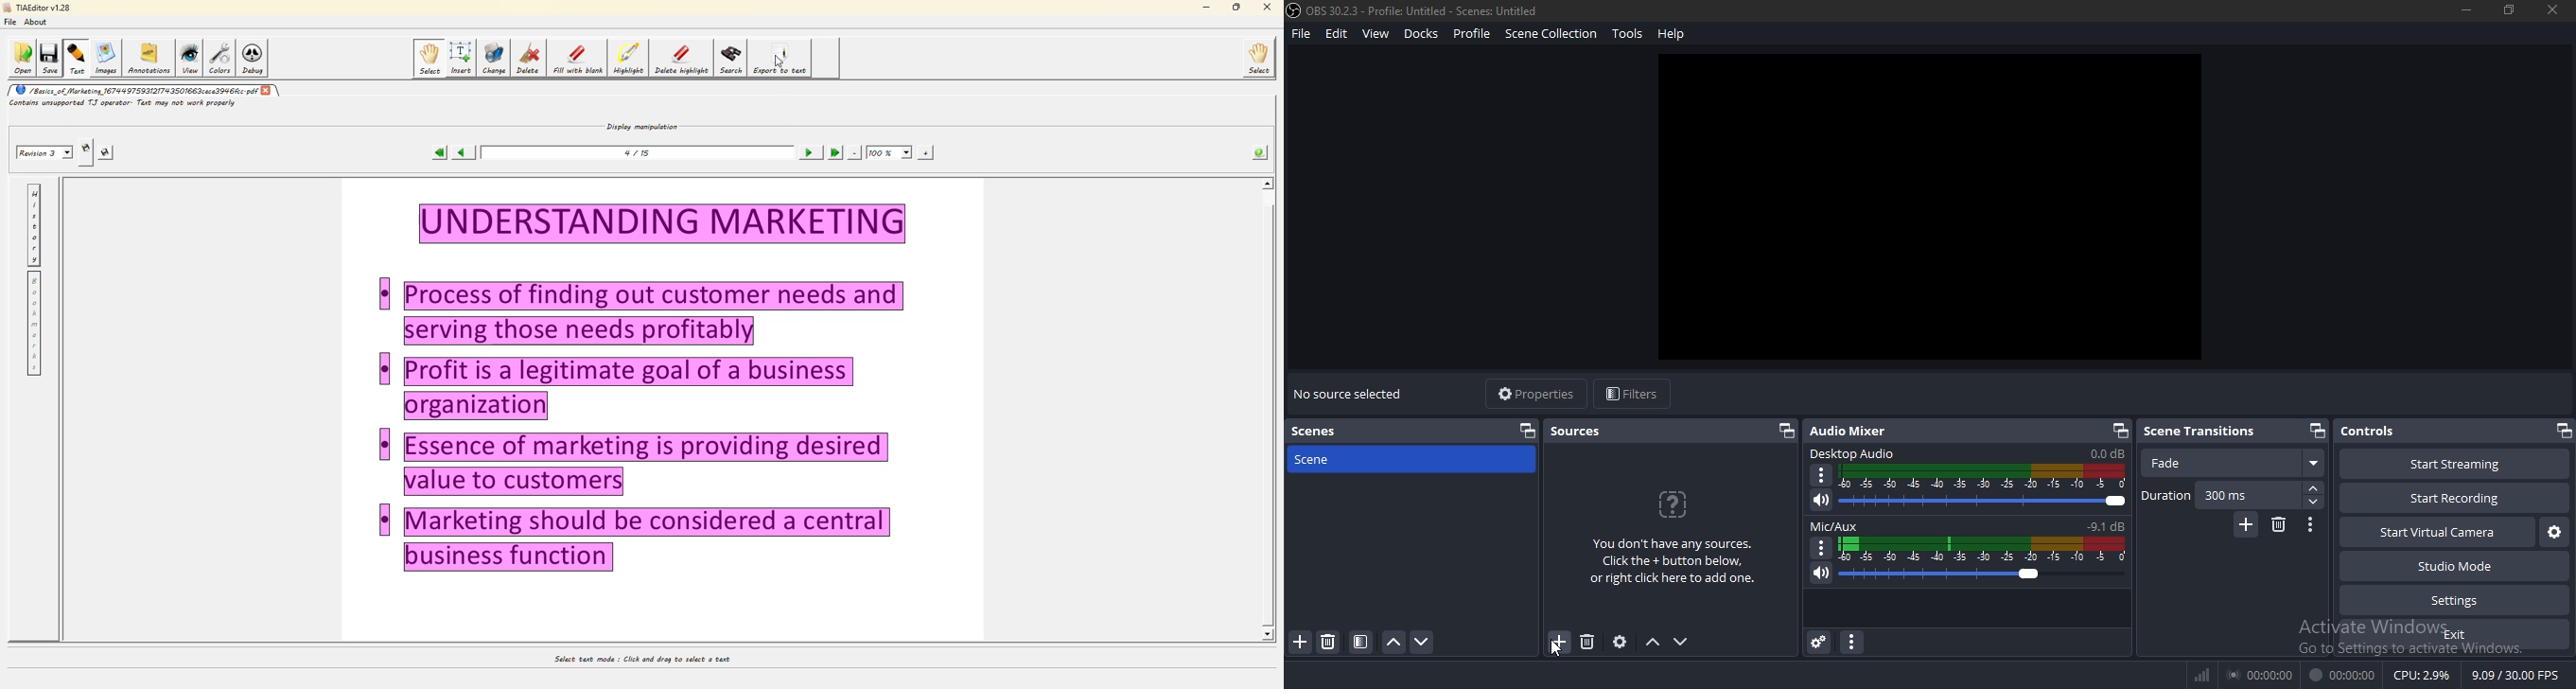 Image resolution: width=2576 pixels, height=700 pixels. I want to click on edit, so click(1337, 34).